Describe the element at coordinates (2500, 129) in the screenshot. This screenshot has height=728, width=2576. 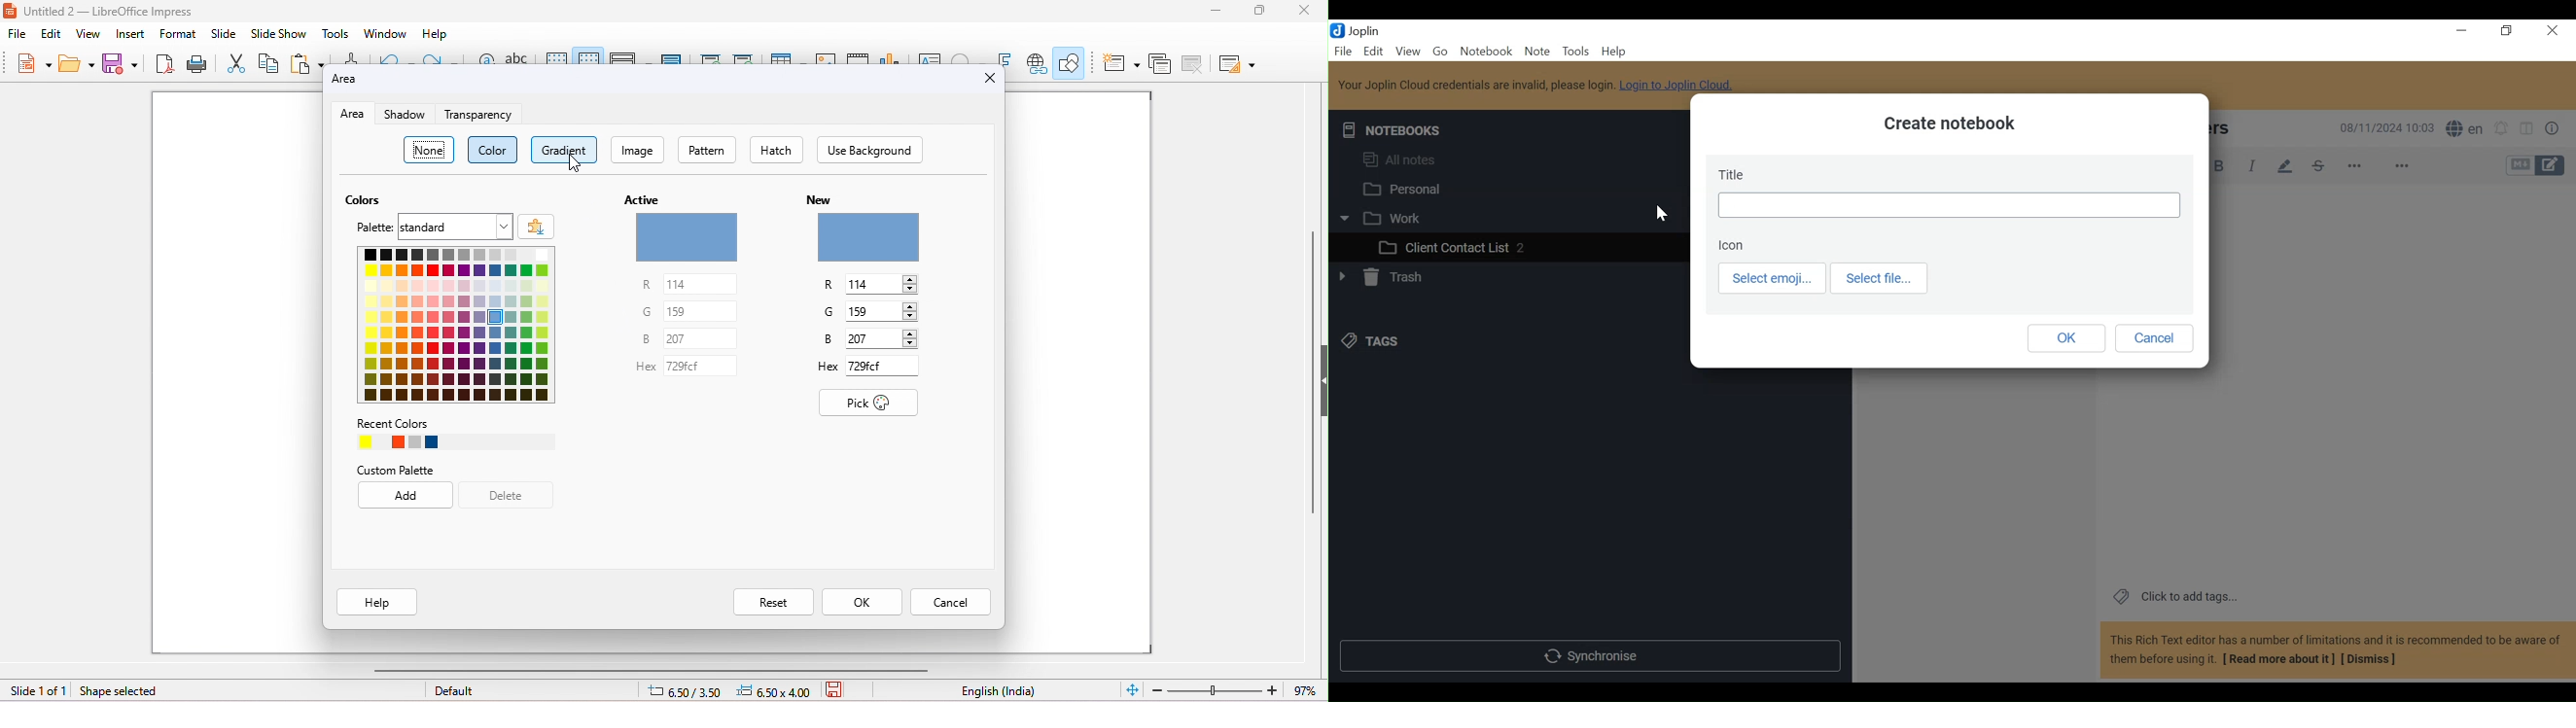
I see `set alarm` at that location.